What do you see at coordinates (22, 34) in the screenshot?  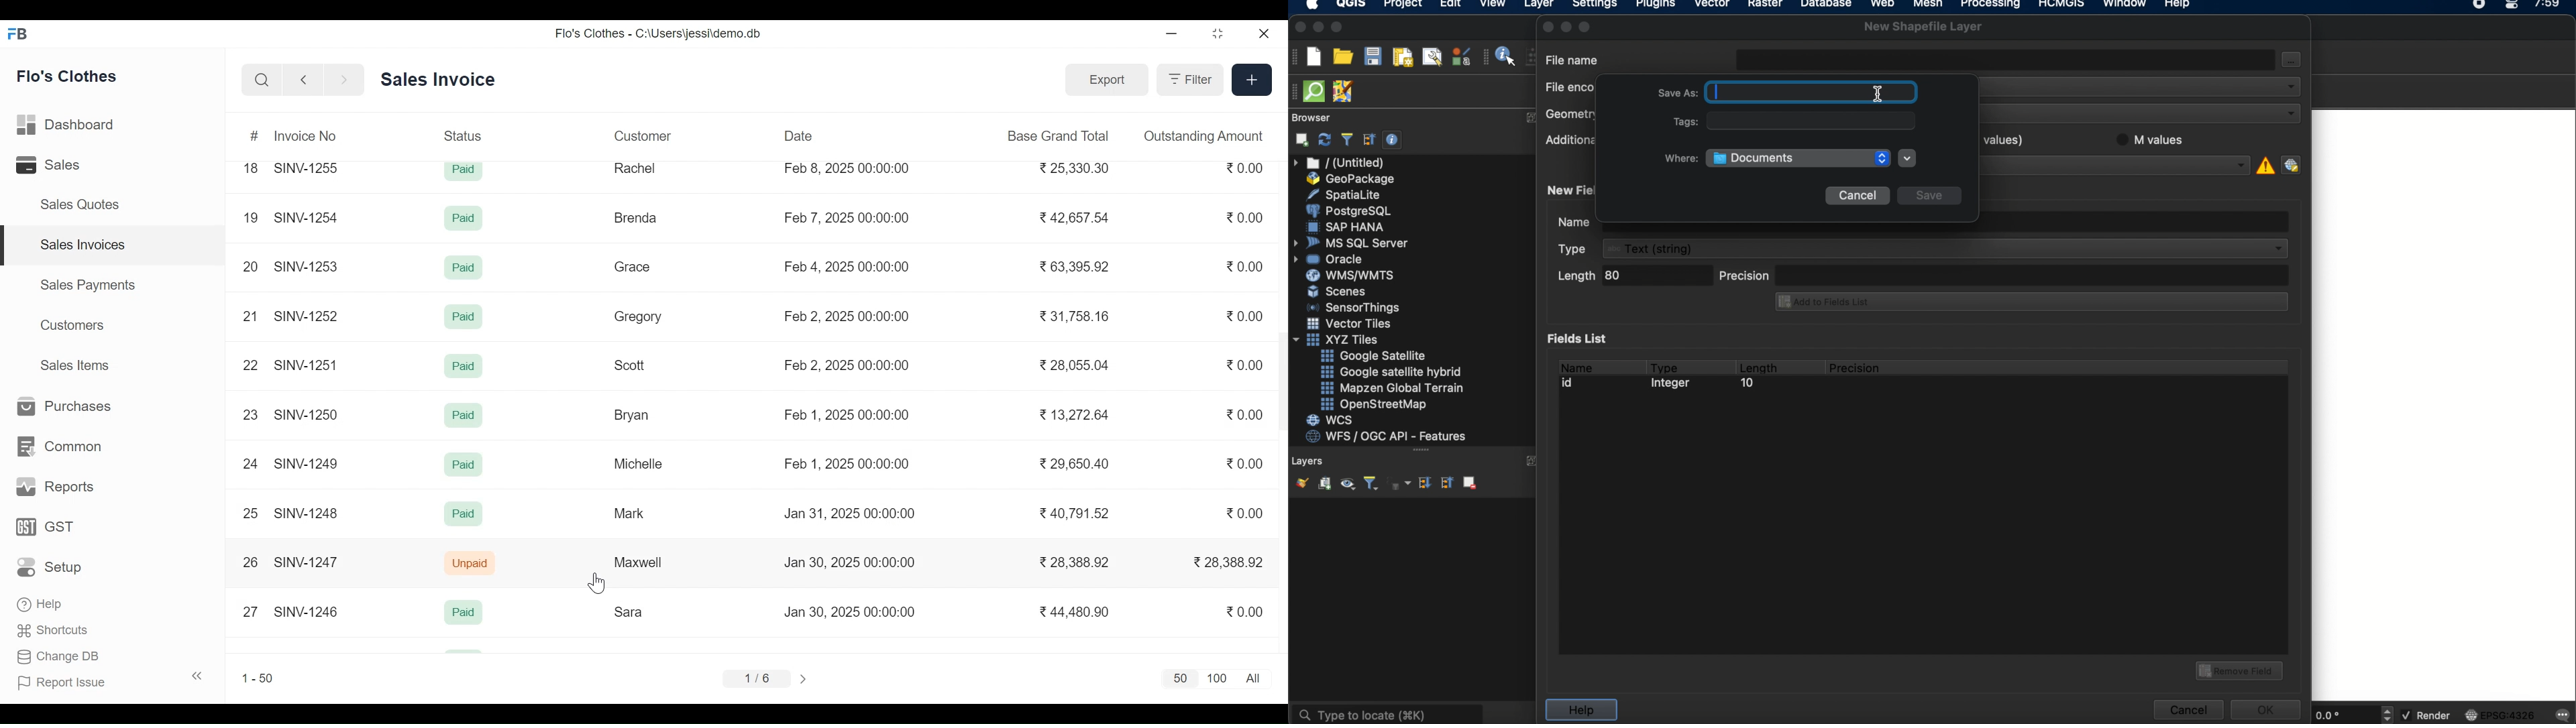 I see `Frappe Book Desktop Icon` at bounding box center [22, 34].